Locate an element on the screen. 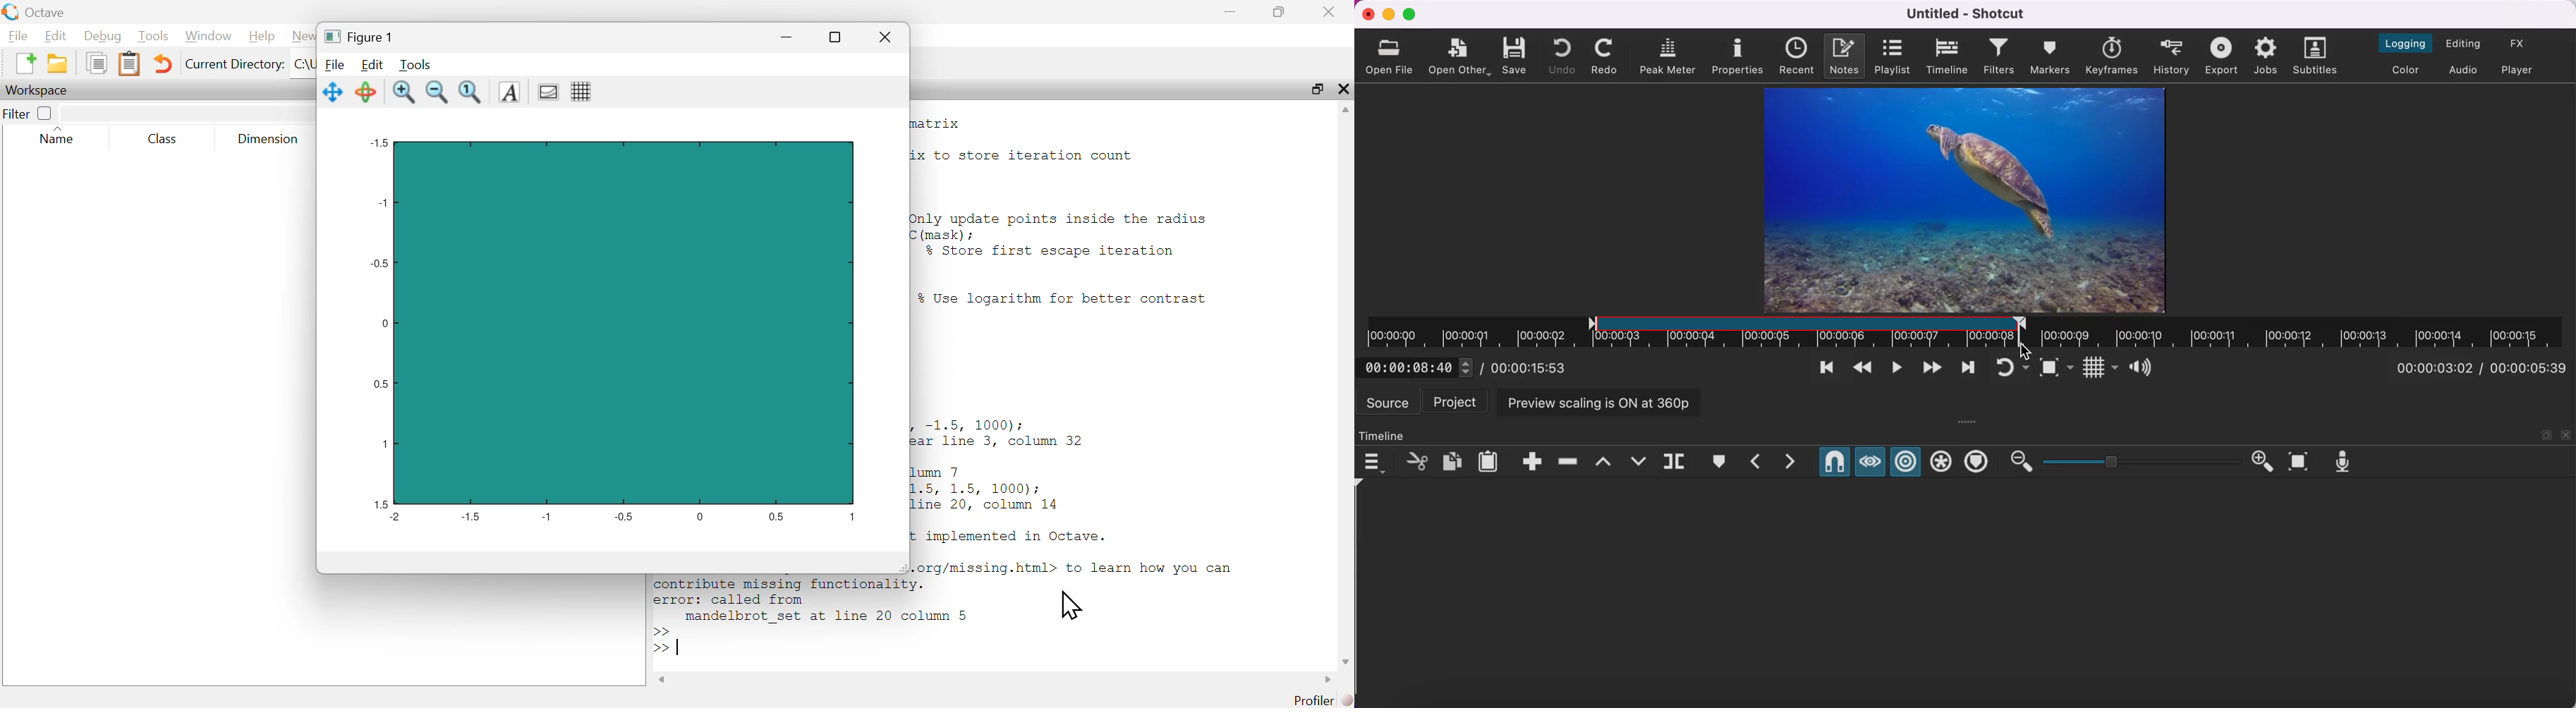  undo is located at coordinates (1564, 55).